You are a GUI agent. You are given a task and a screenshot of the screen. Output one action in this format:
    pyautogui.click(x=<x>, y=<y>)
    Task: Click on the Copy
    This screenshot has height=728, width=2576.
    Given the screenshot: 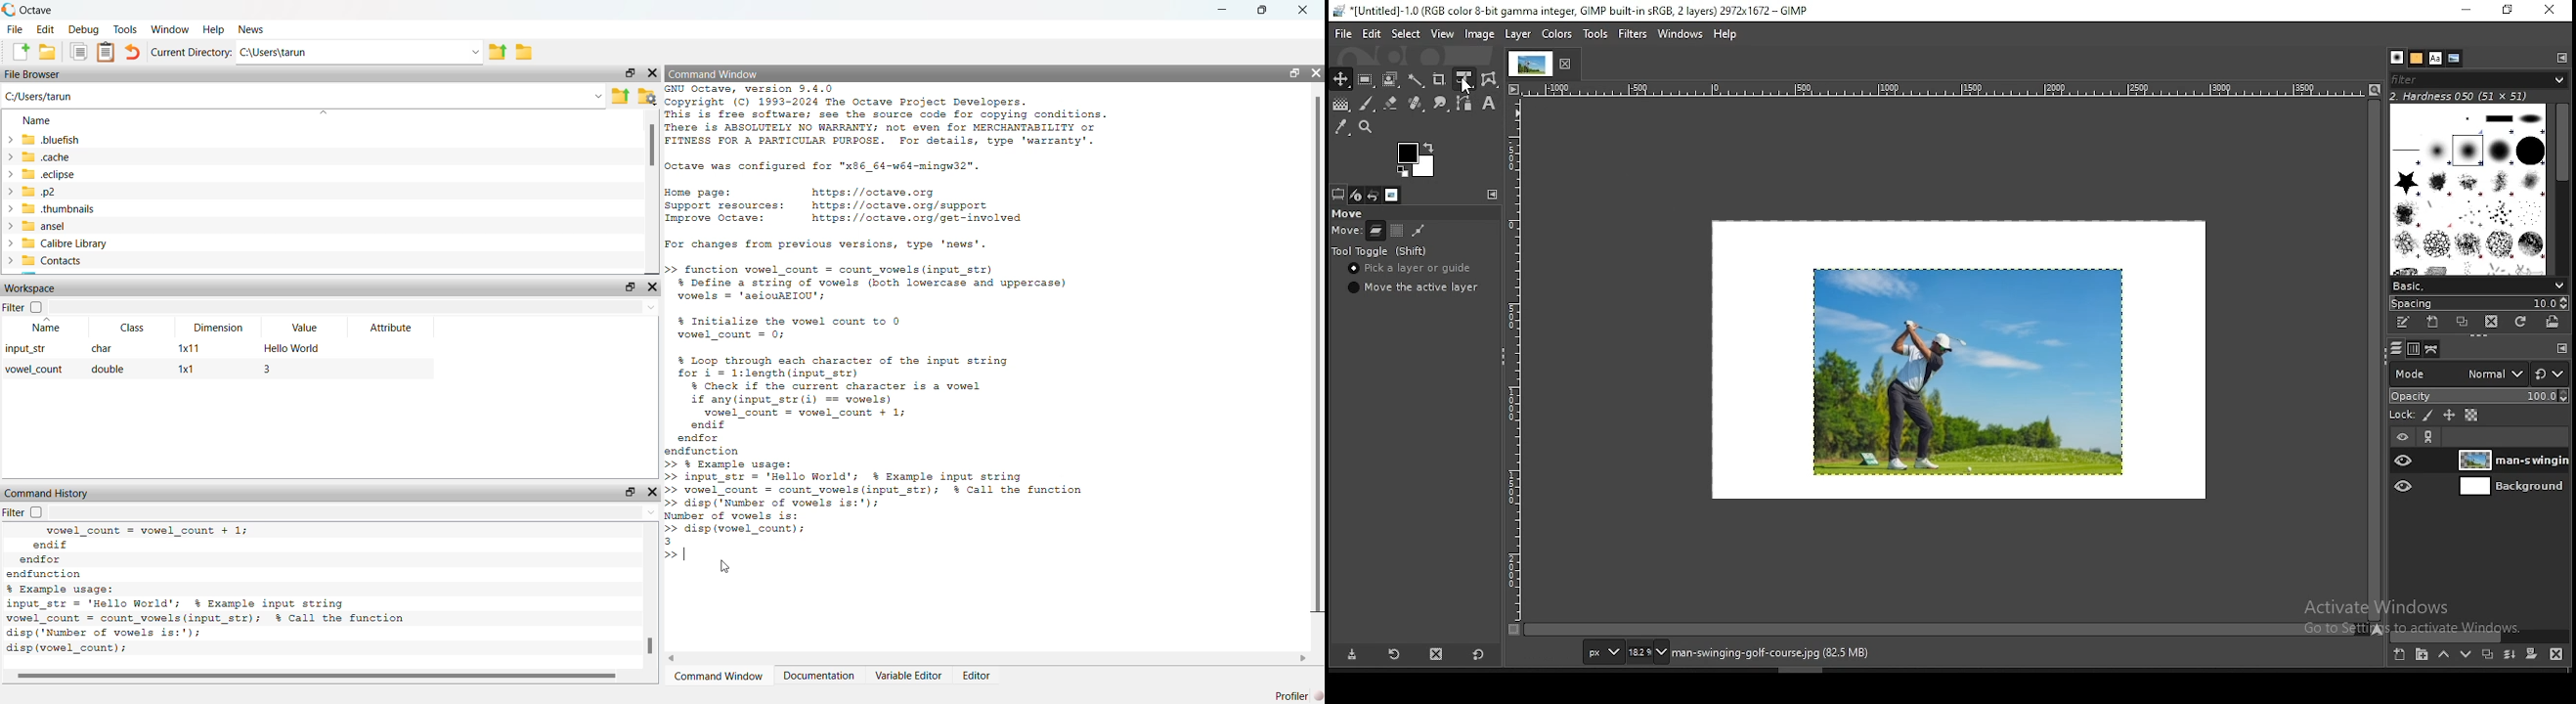 What is the action you would take?
    pyautogui.click(x=78, y=52)
    